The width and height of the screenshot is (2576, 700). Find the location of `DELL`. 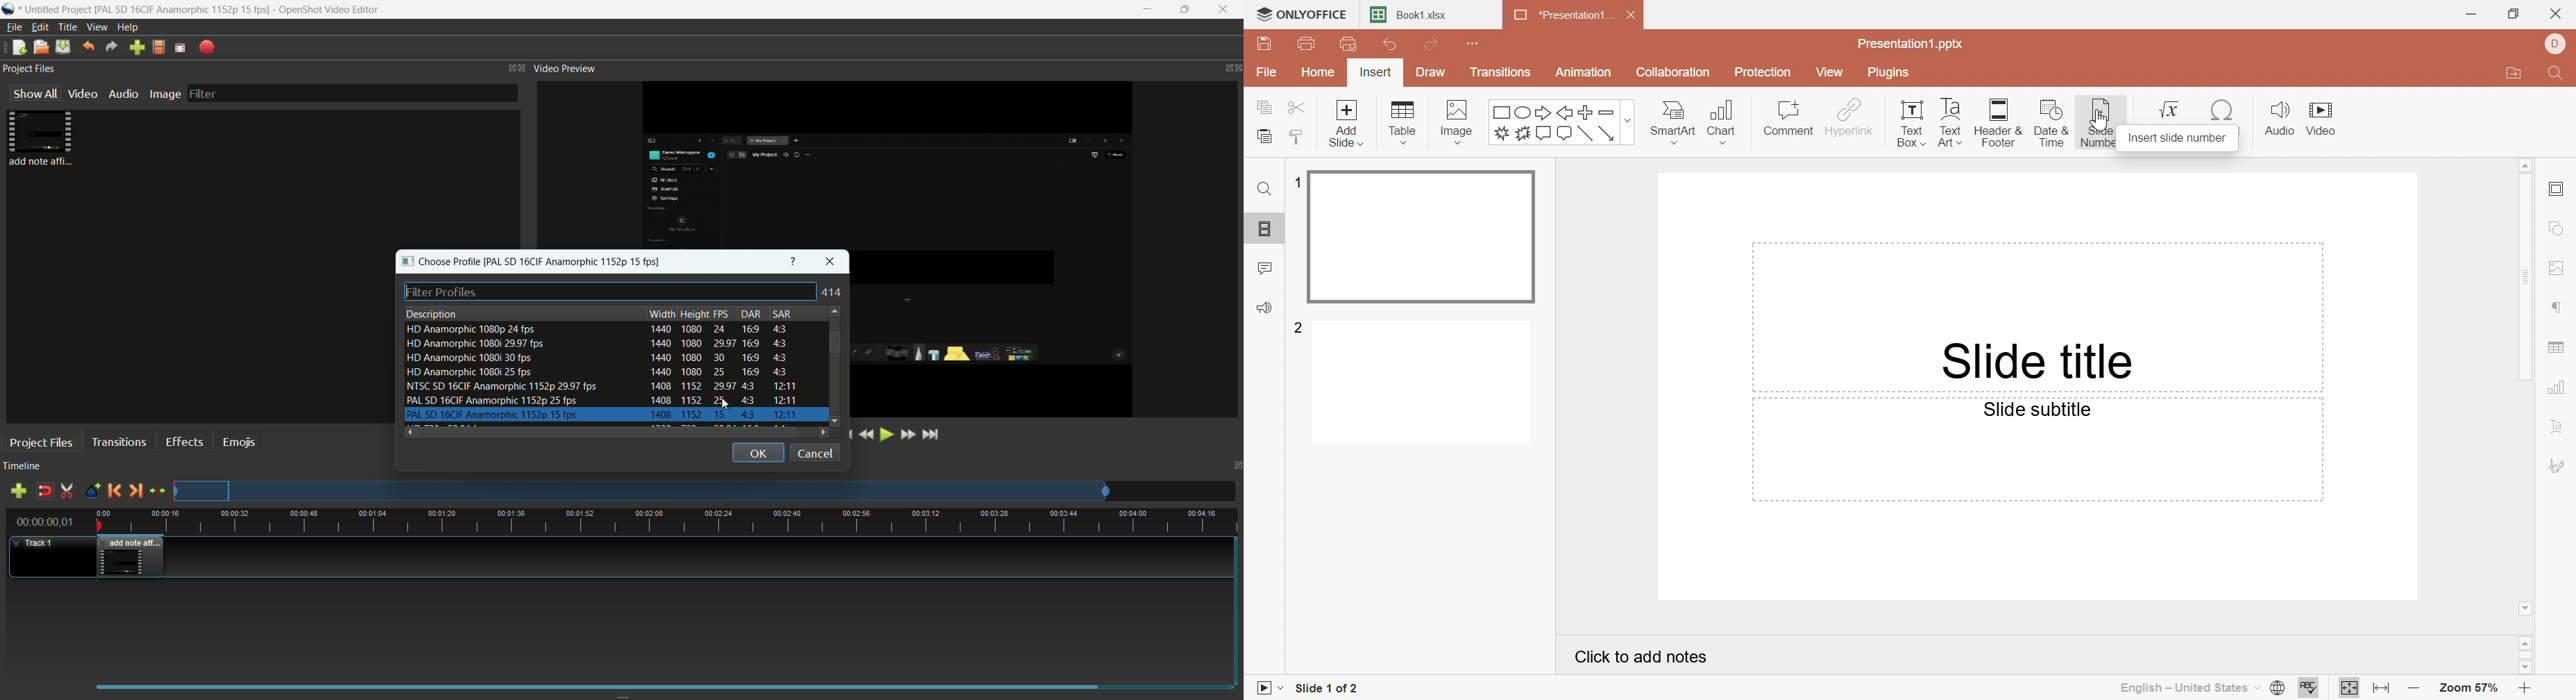

DELL is located at coordinates (2558, 44).